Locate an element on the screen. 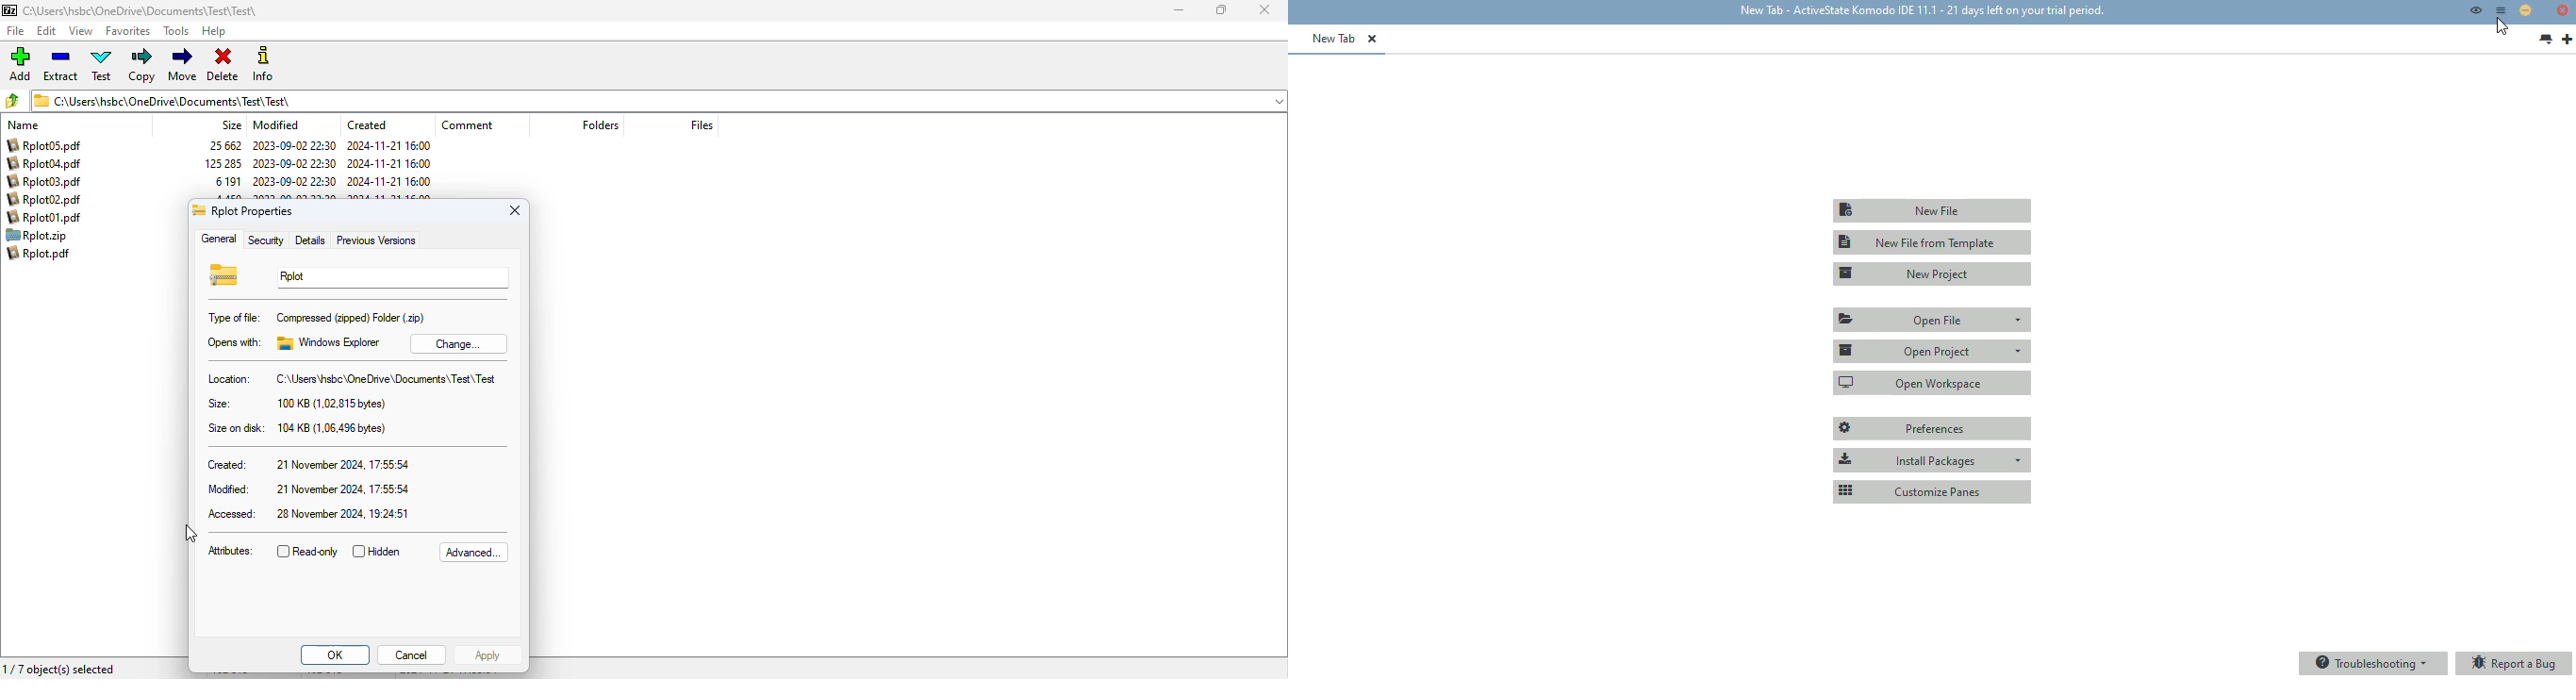 This screenshot has height=700, width=2576. last modified: 21 november 2024, 17:55:54 is located at coordinates (310, 489).